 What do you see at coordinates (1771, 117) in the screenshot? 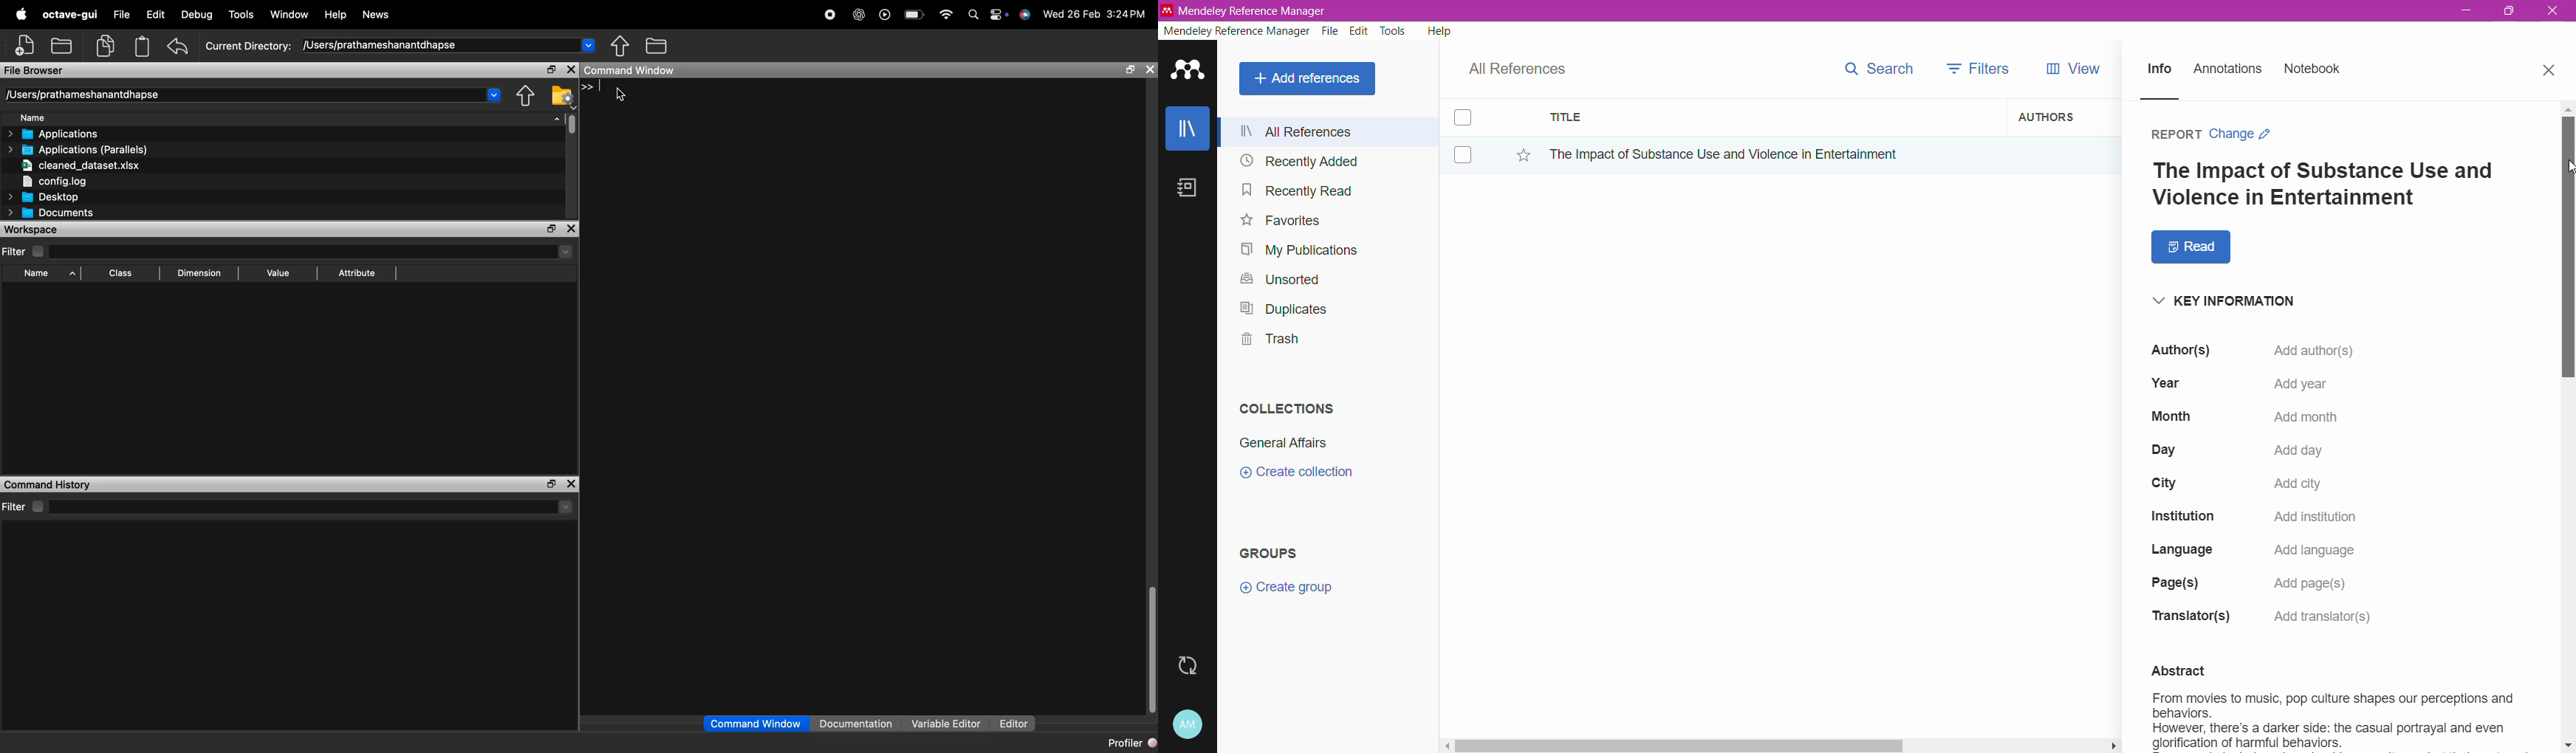
I see `Title` at bounding box center [1771, 117].